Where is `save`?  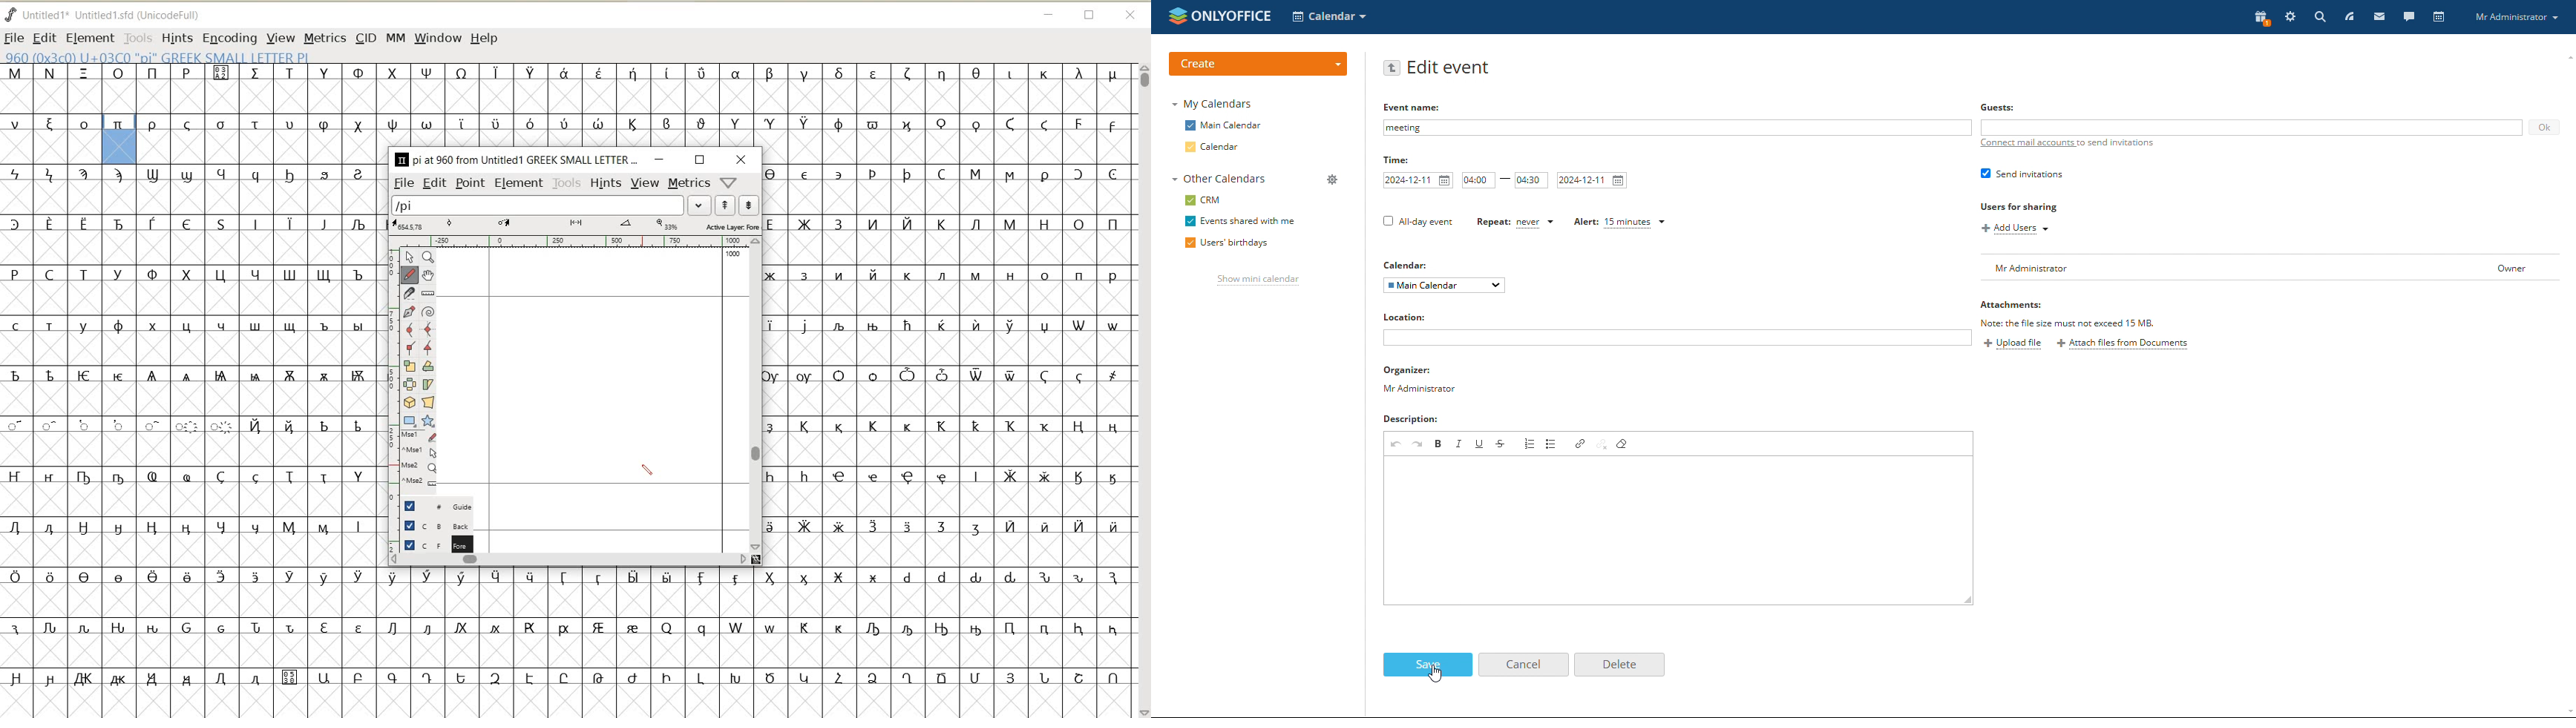
save is located at coordinates (1428, 665).